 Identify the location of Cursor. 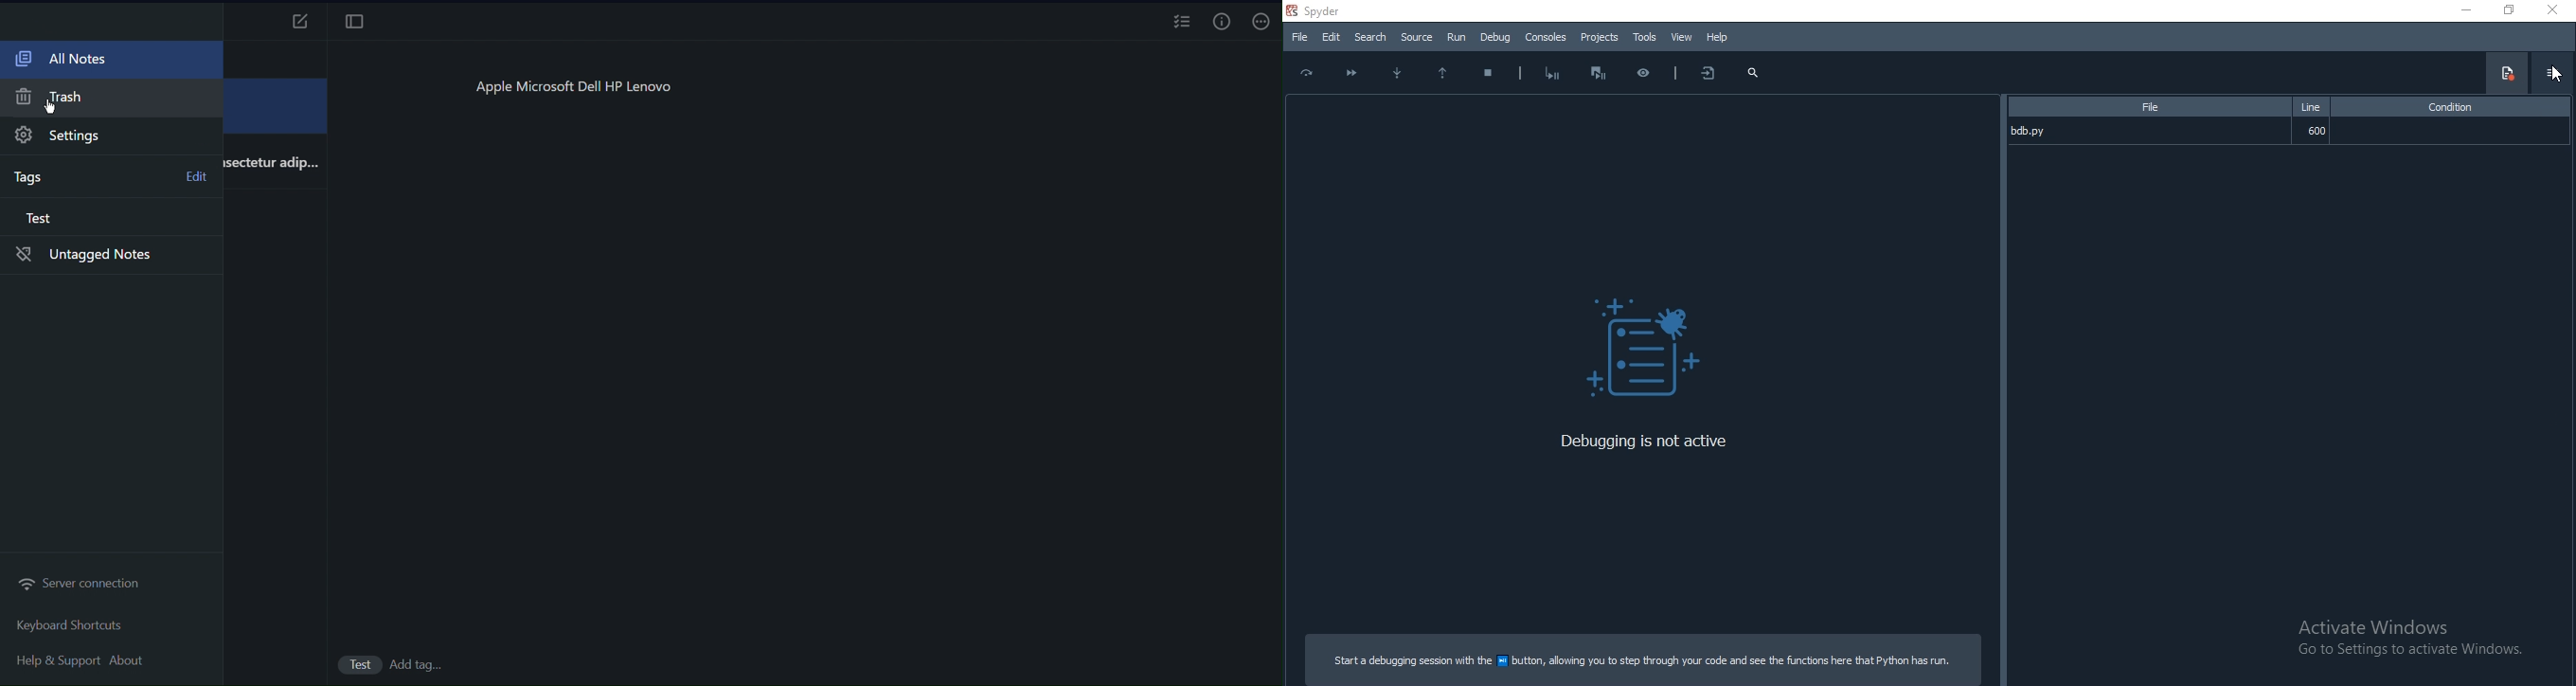
(2555, 75).